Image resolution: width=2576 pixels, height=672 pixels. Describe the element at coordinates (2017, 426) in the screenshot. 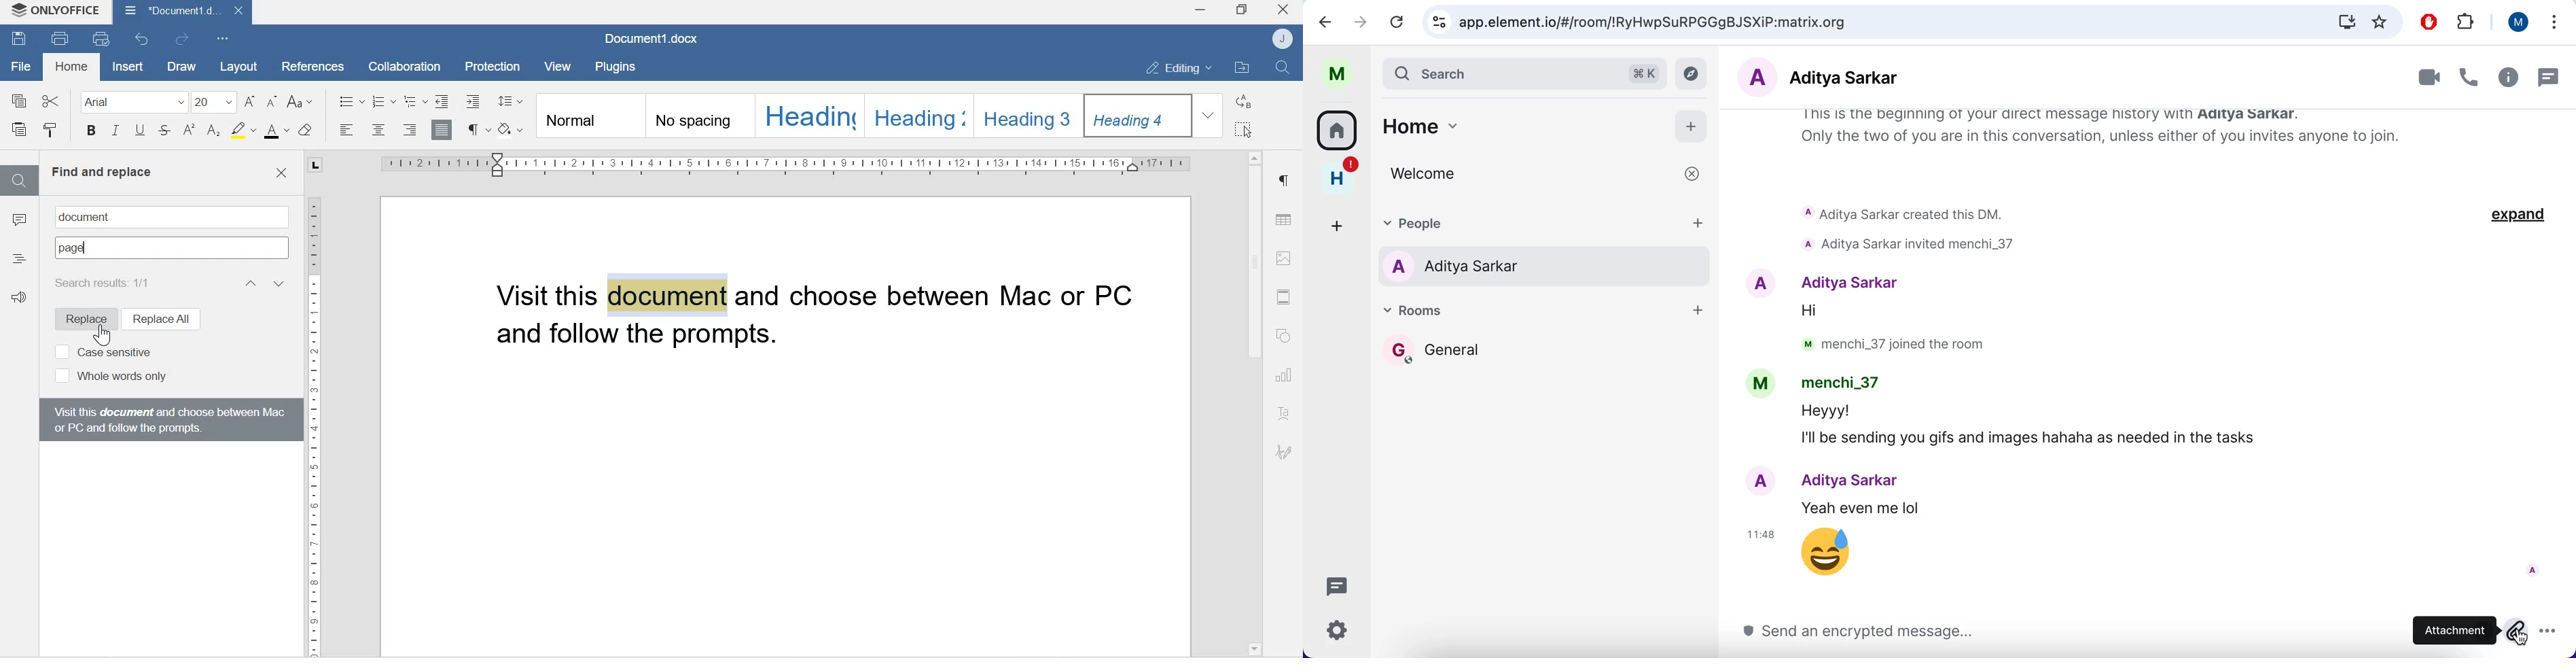

I see `Heyyy!
I'll be sending you gifs and images hahaha as needed in the tasks` at that location.